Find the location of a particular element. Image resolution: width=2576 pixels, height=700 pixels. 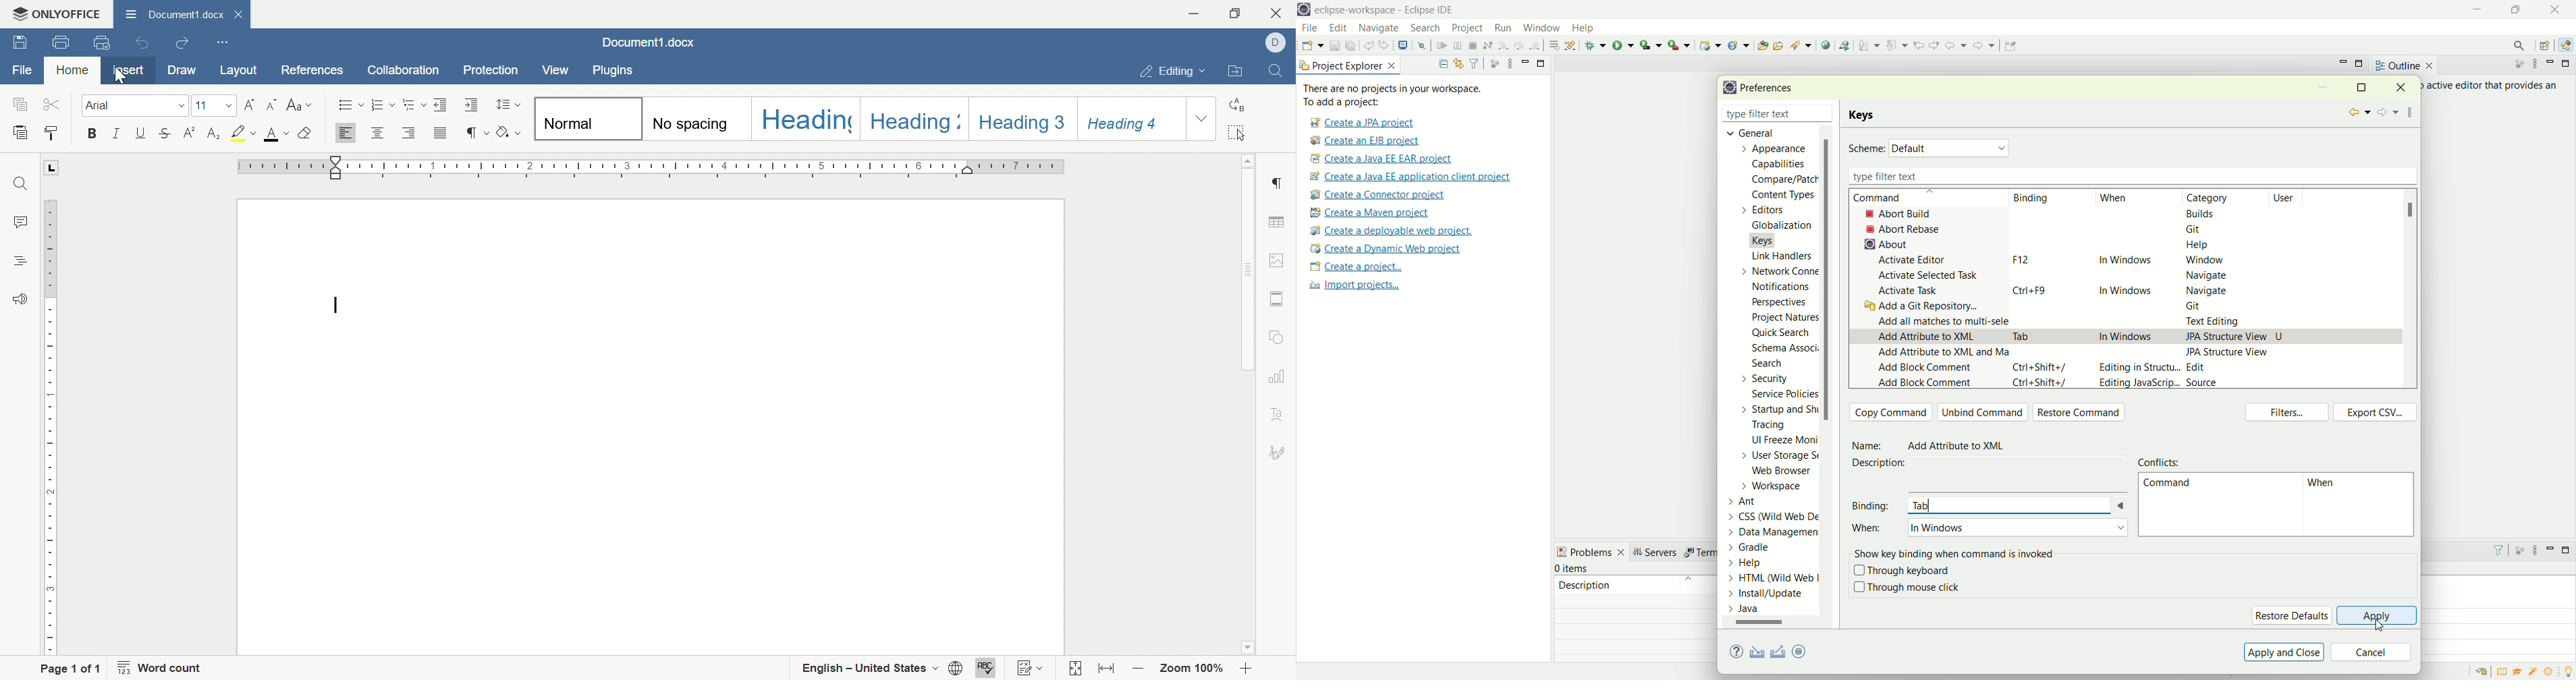

startup and shutdown is located at coordinates (1782, 409).